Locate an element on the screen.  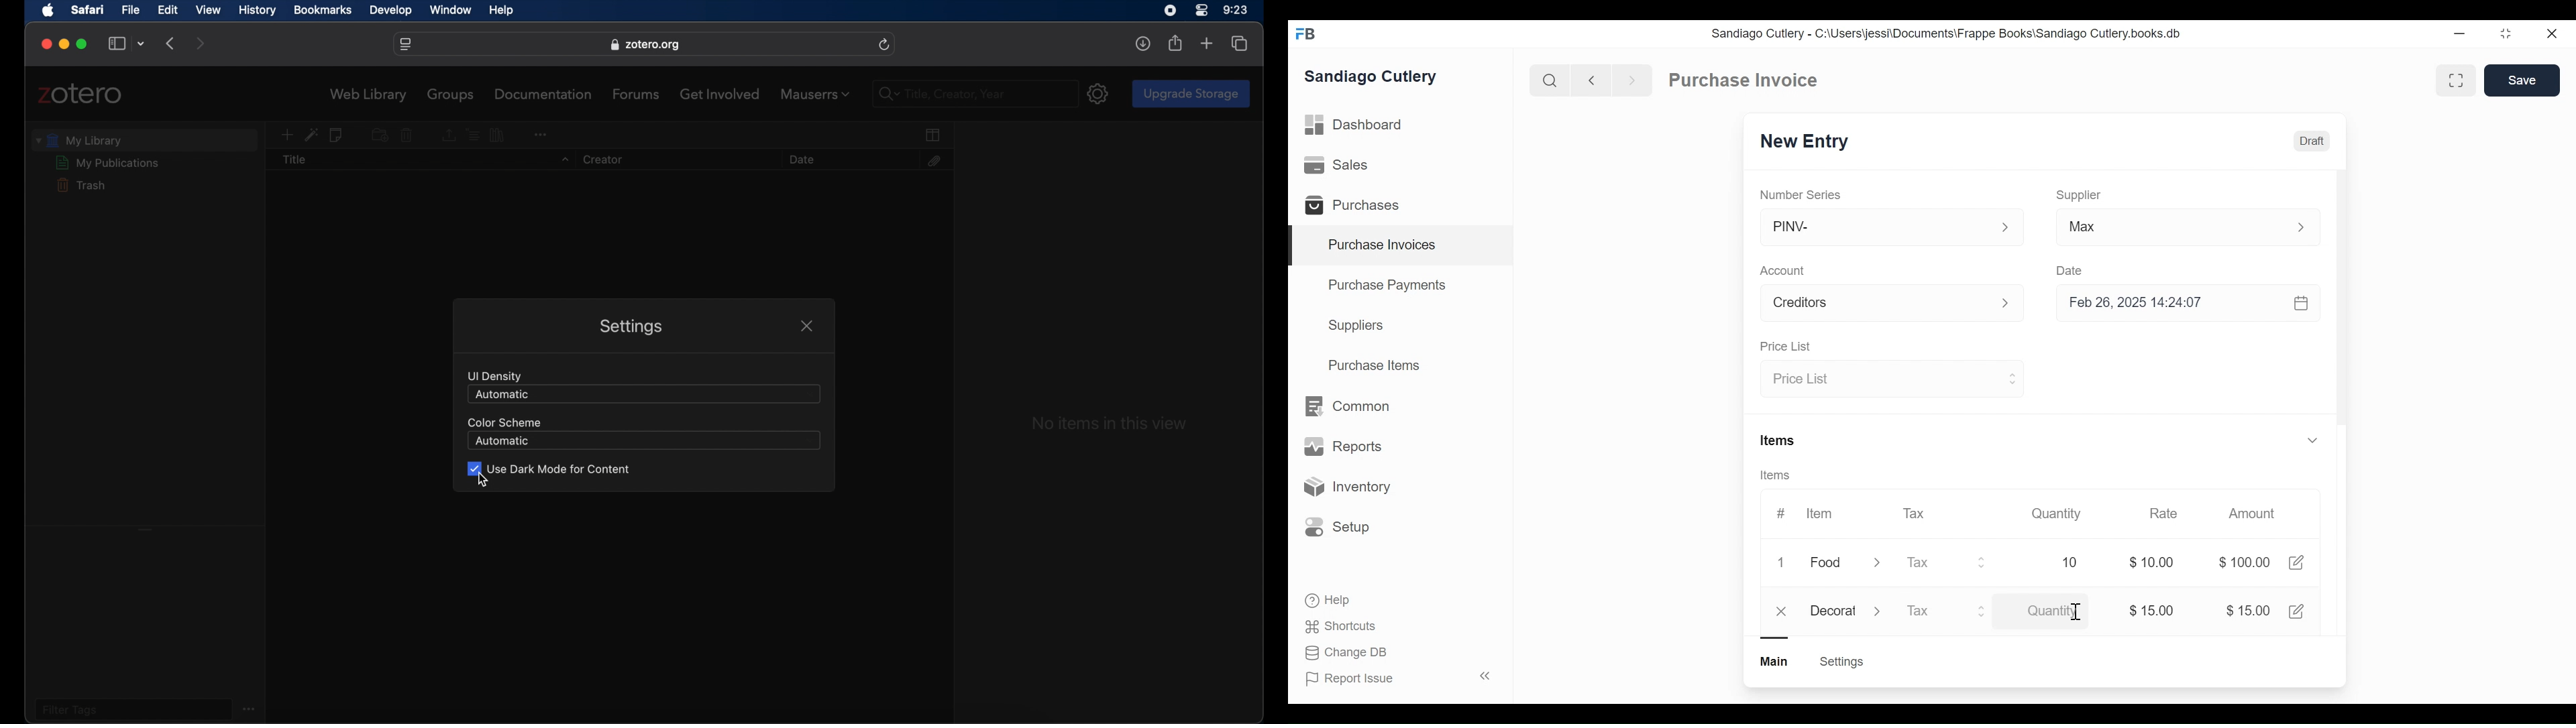
get involved is located at coordinates (720, 93).